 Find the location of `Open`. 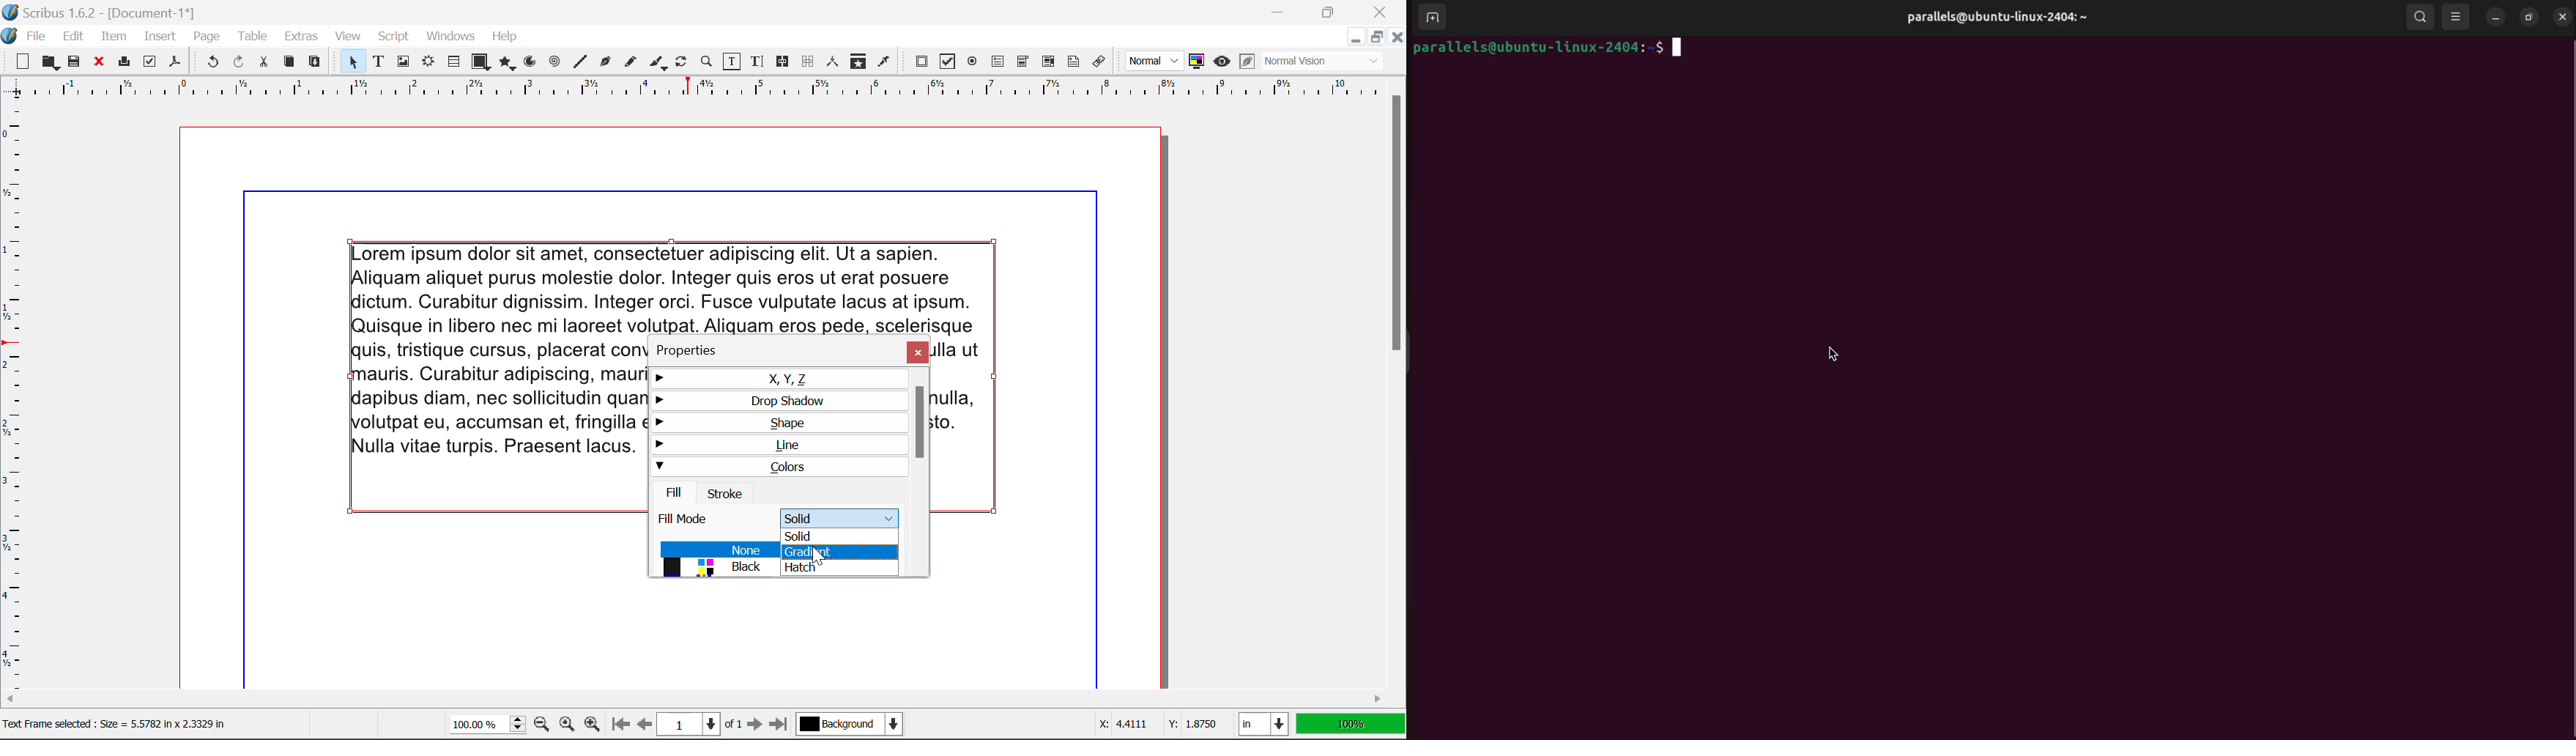

Open is located at coordinates (51, 62).